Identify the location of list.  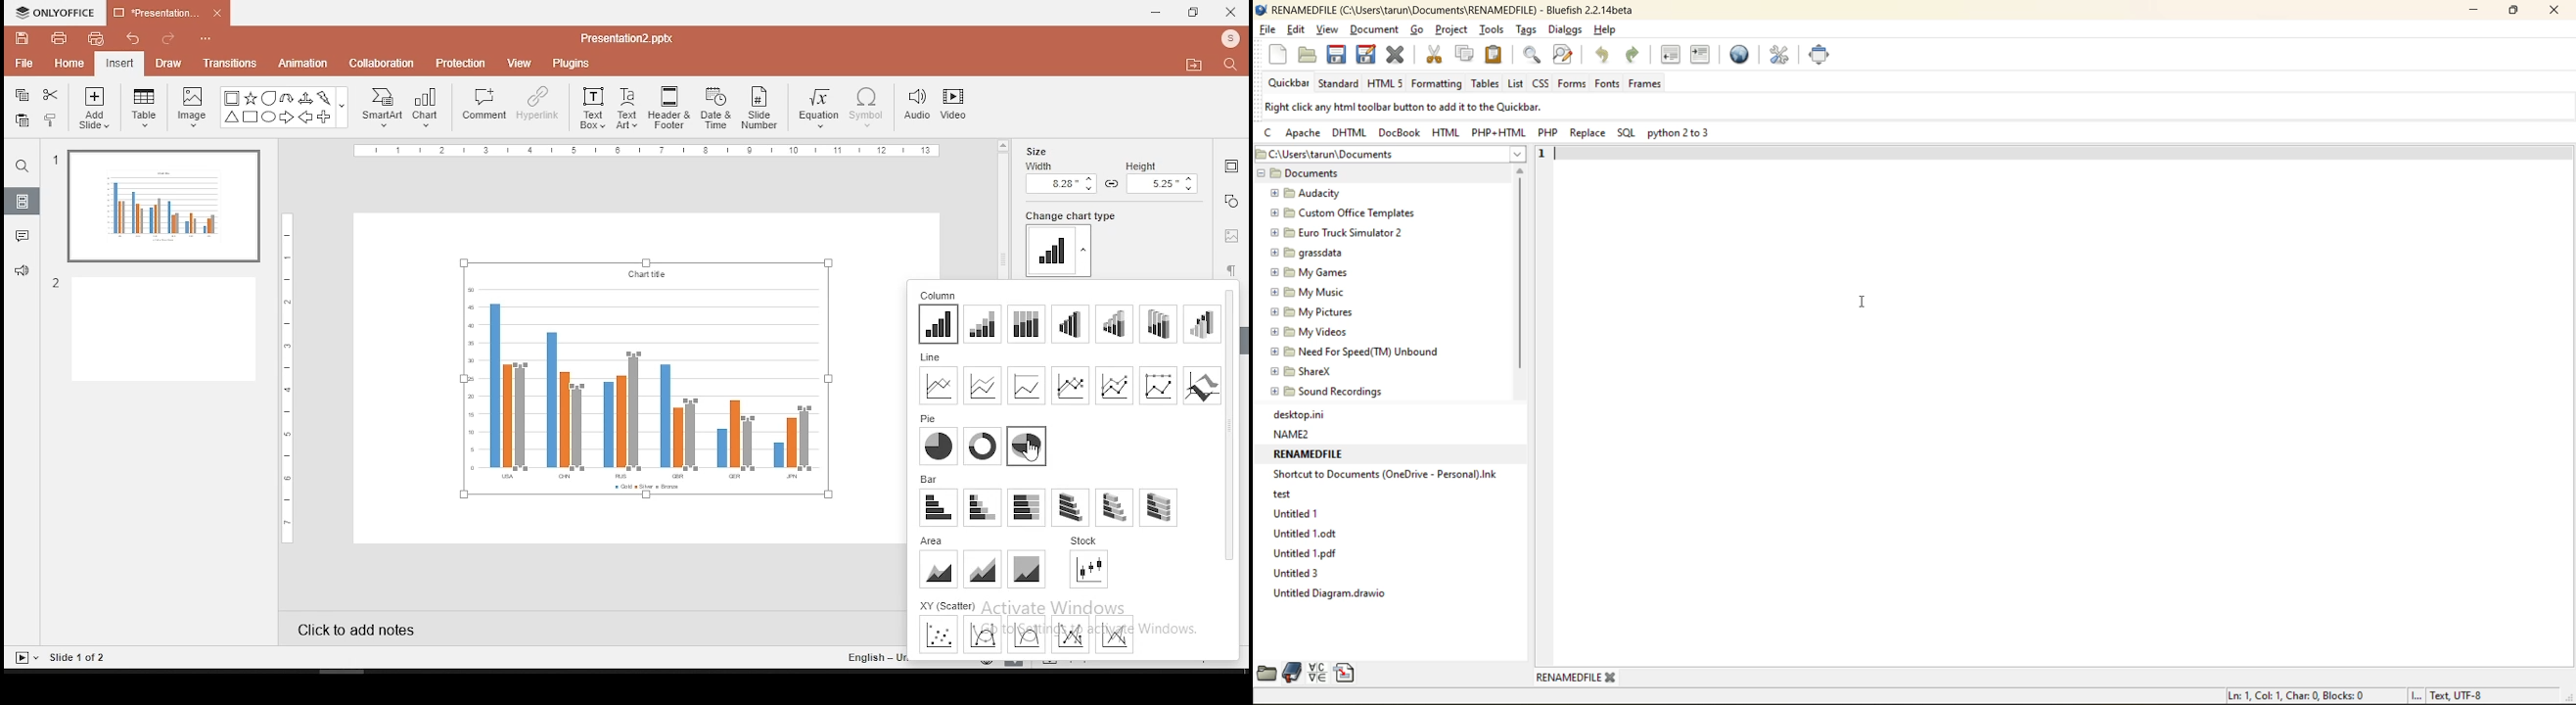
(1514, 83).